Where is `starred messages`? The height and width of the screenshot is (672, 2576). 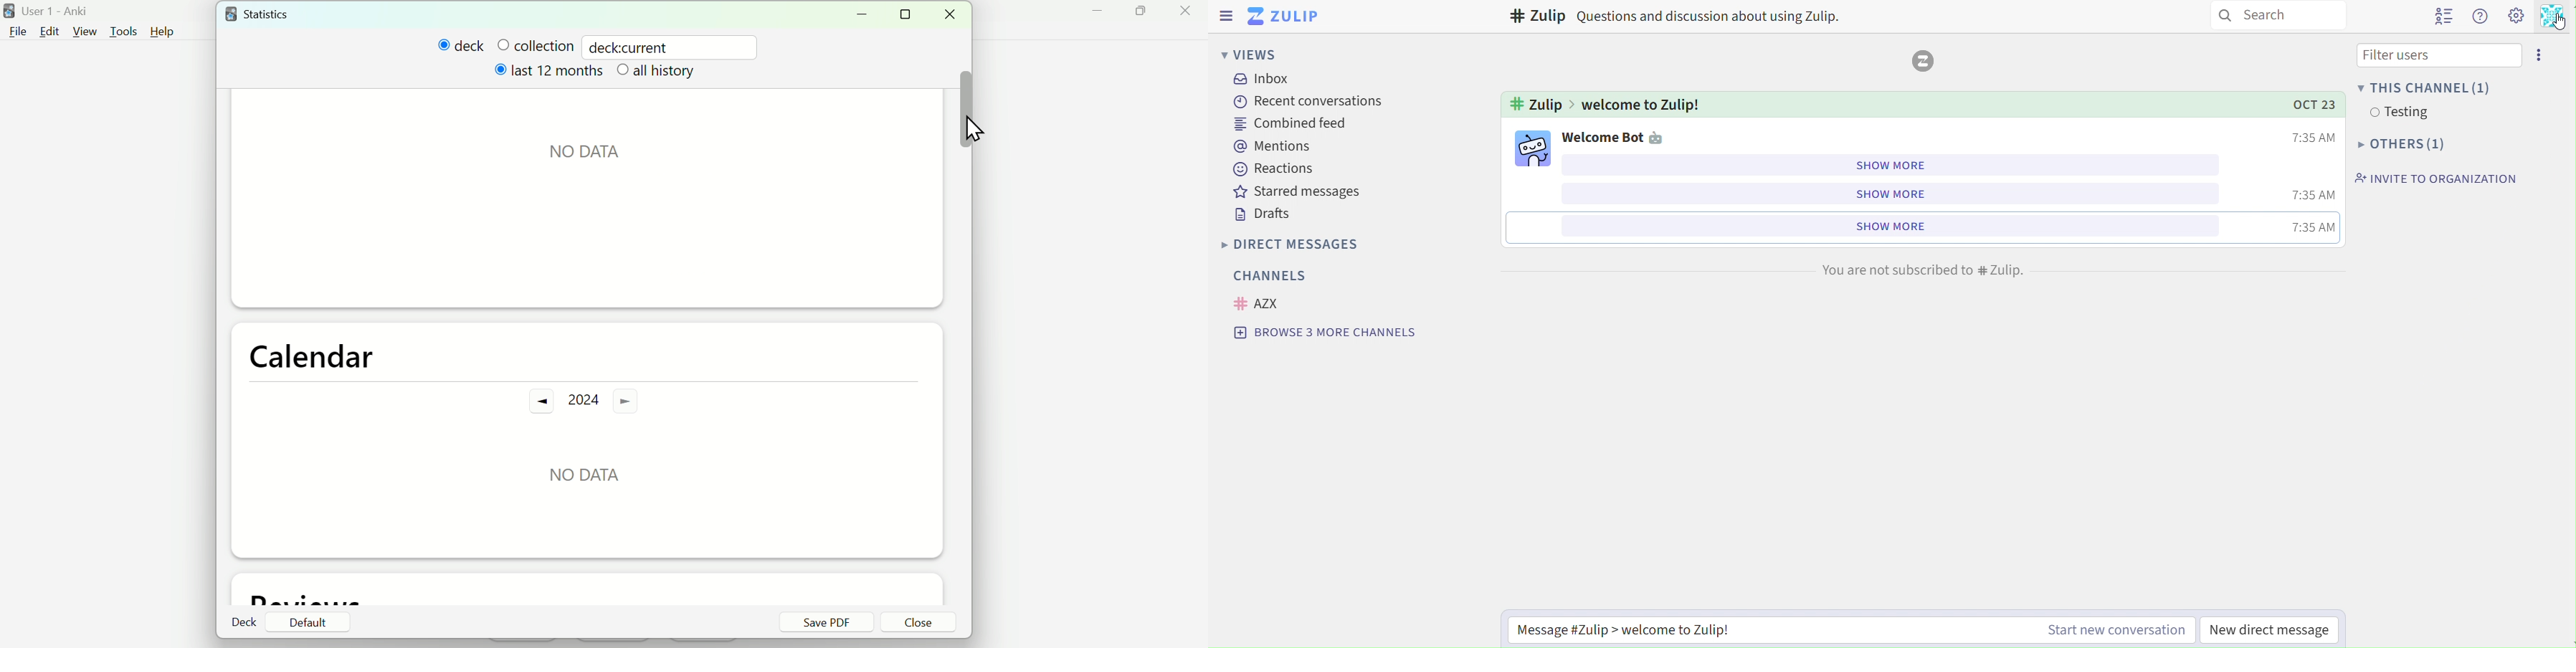
starred messages is located at coordinates (1300, 192).